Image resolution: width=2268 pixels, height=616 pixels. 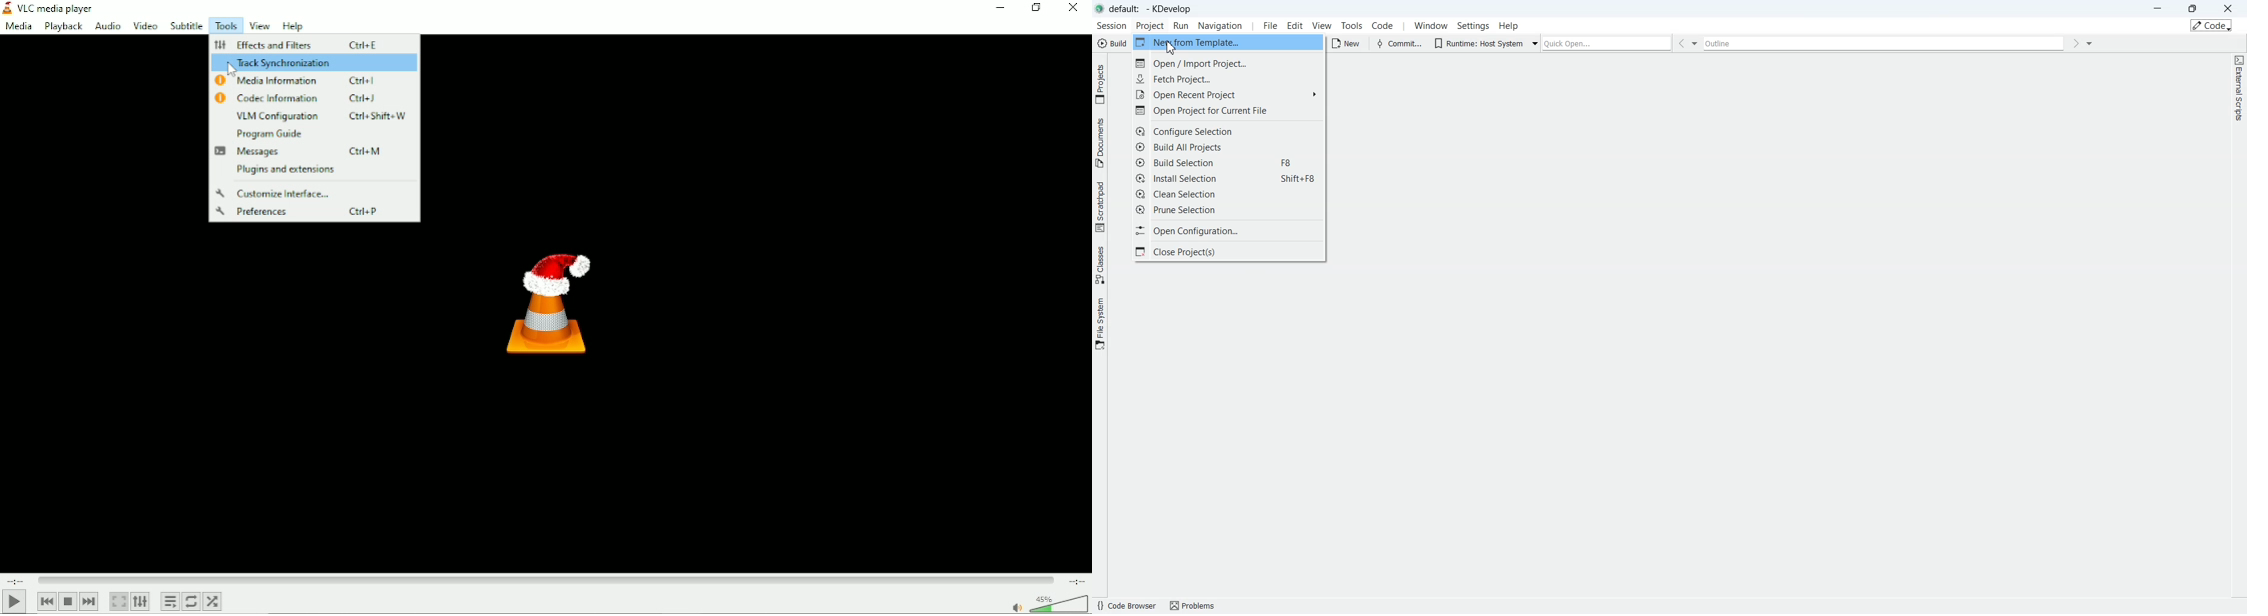 What do you see at coordinates (90, 602) in the screenshot?
I see `Next` at bounding box center [90, 602].